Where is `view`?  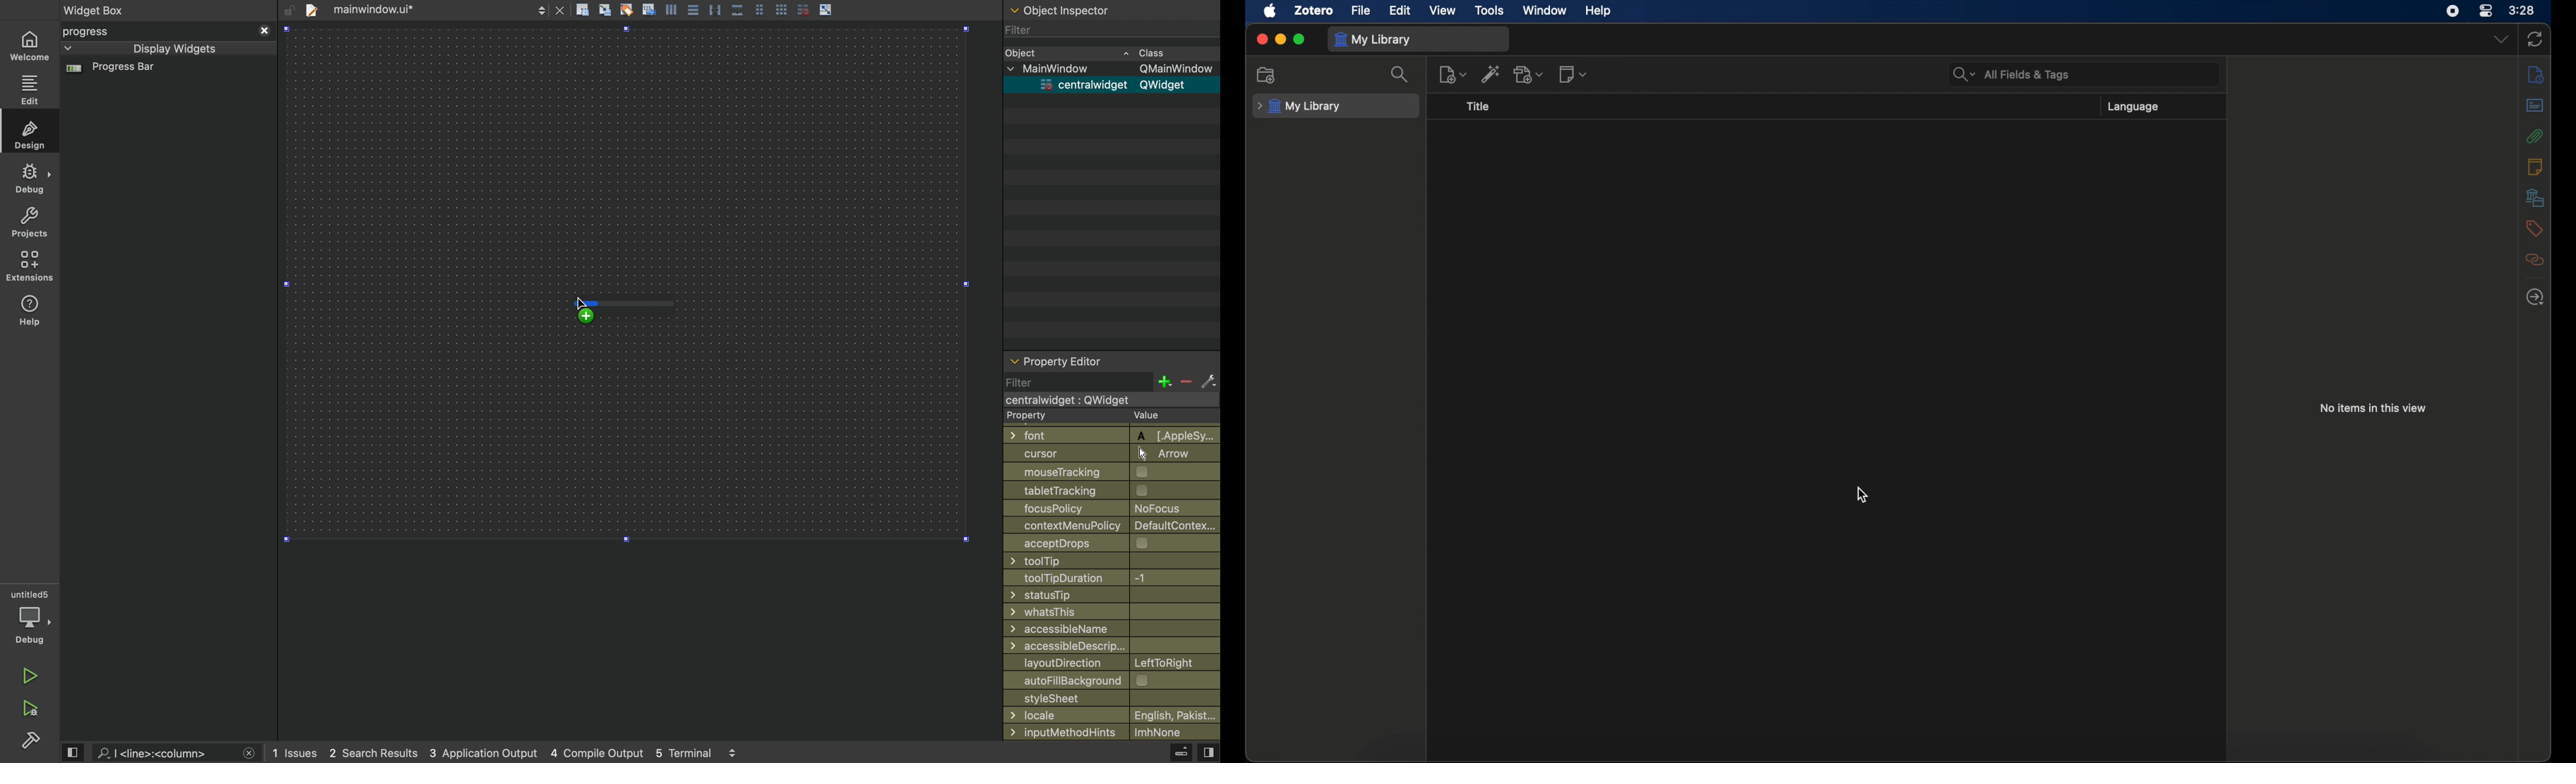
view is located at coordinates (1444, 11).